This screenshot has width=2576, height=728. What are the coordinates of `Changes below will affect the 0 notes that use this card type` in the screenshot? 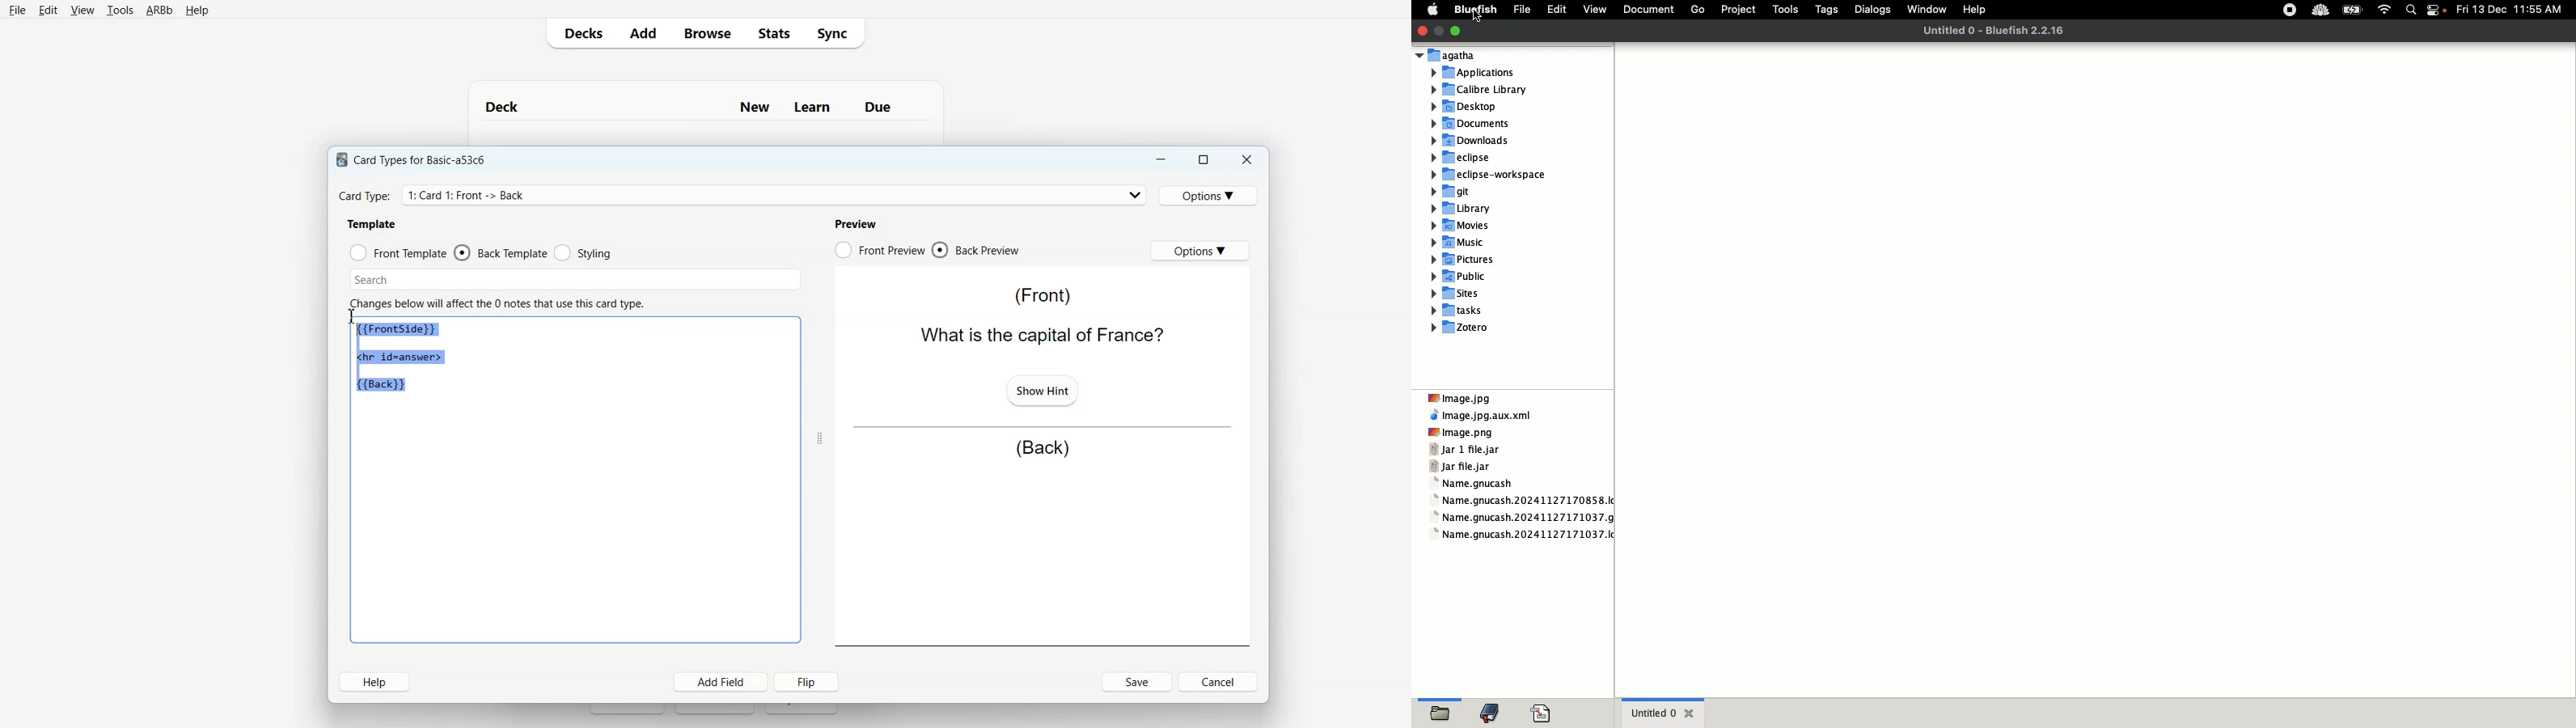 It's located at (503, 304).